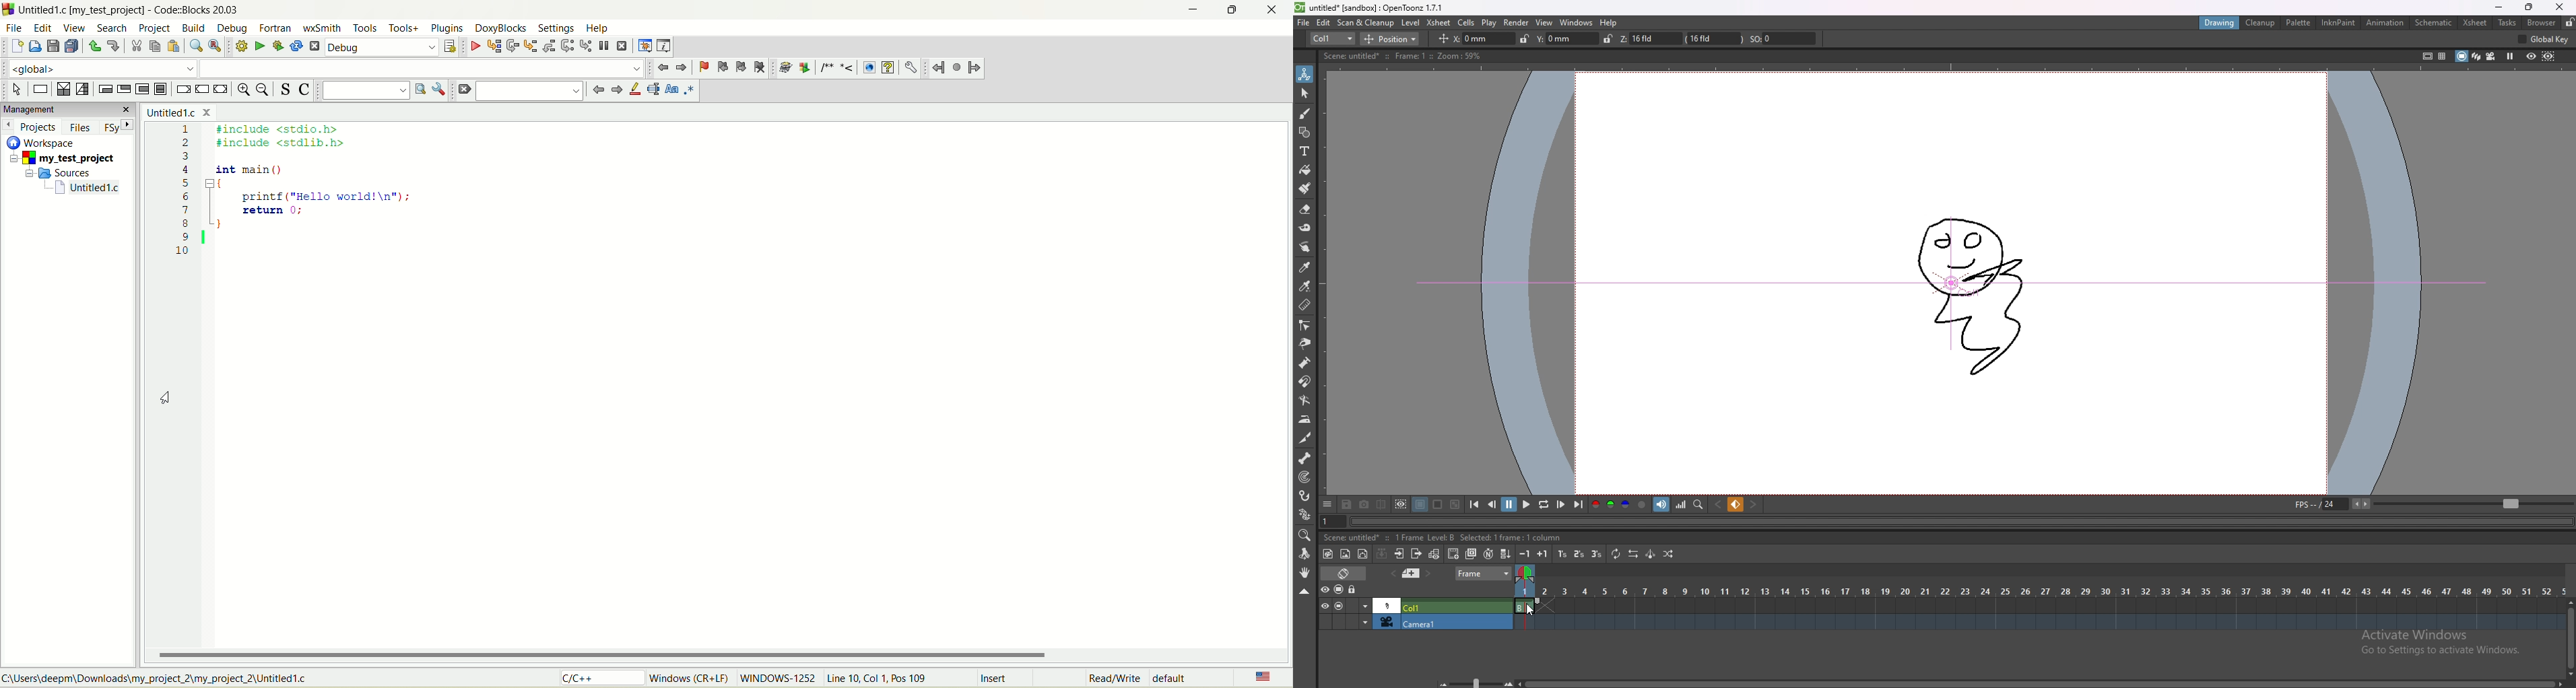  I want to click on search, so click(115, 28).